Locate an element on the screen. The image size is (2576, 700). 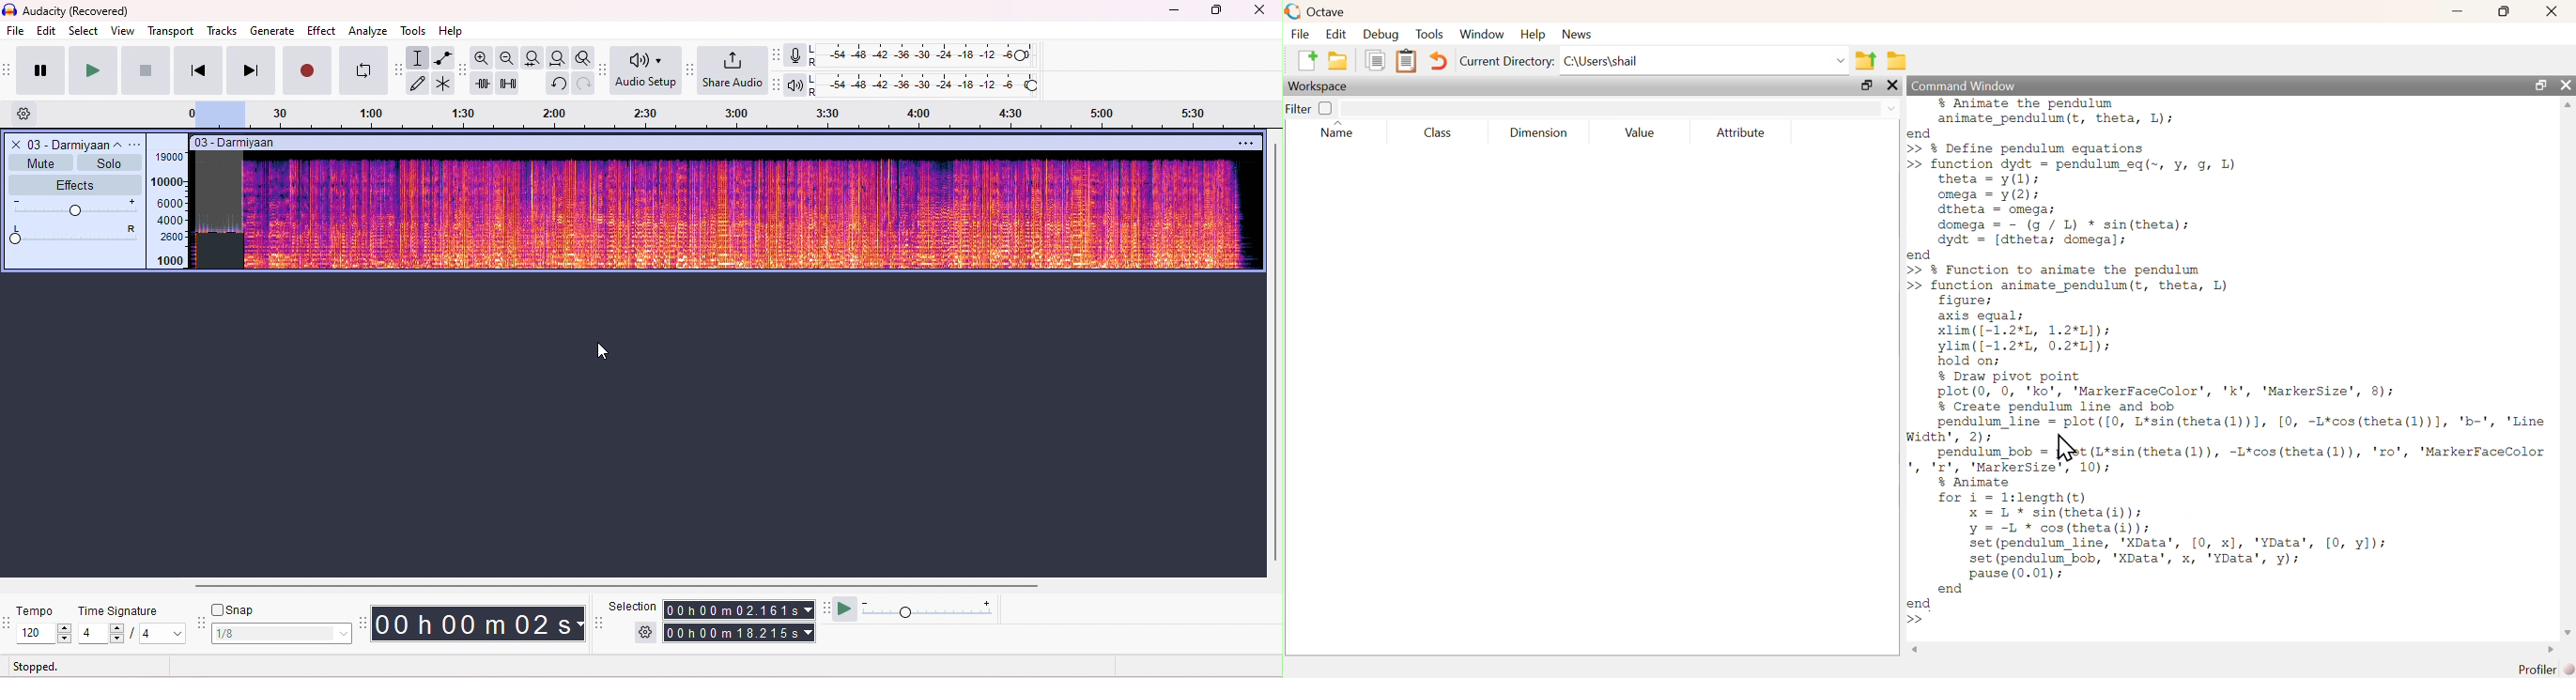
open an existing file in directory is located at coordinates (1341, 60).